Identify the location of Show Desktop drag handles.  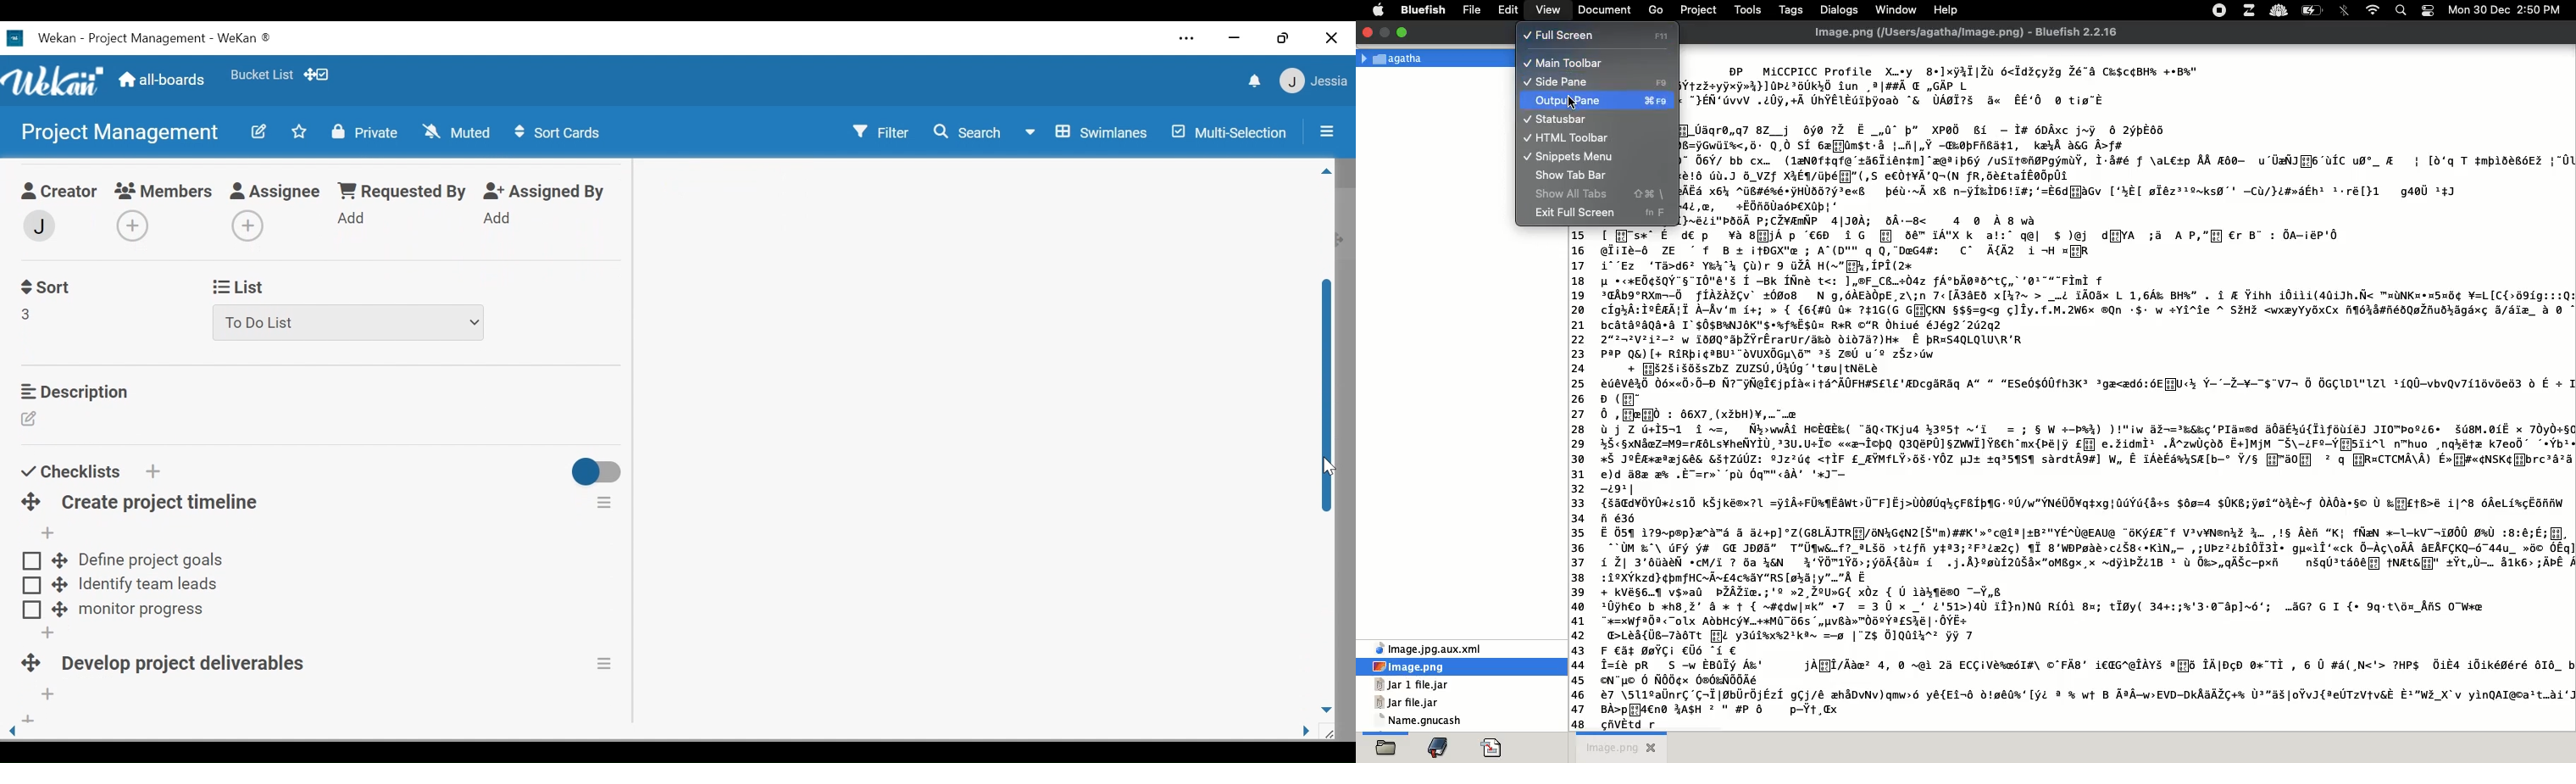
(317, 75).